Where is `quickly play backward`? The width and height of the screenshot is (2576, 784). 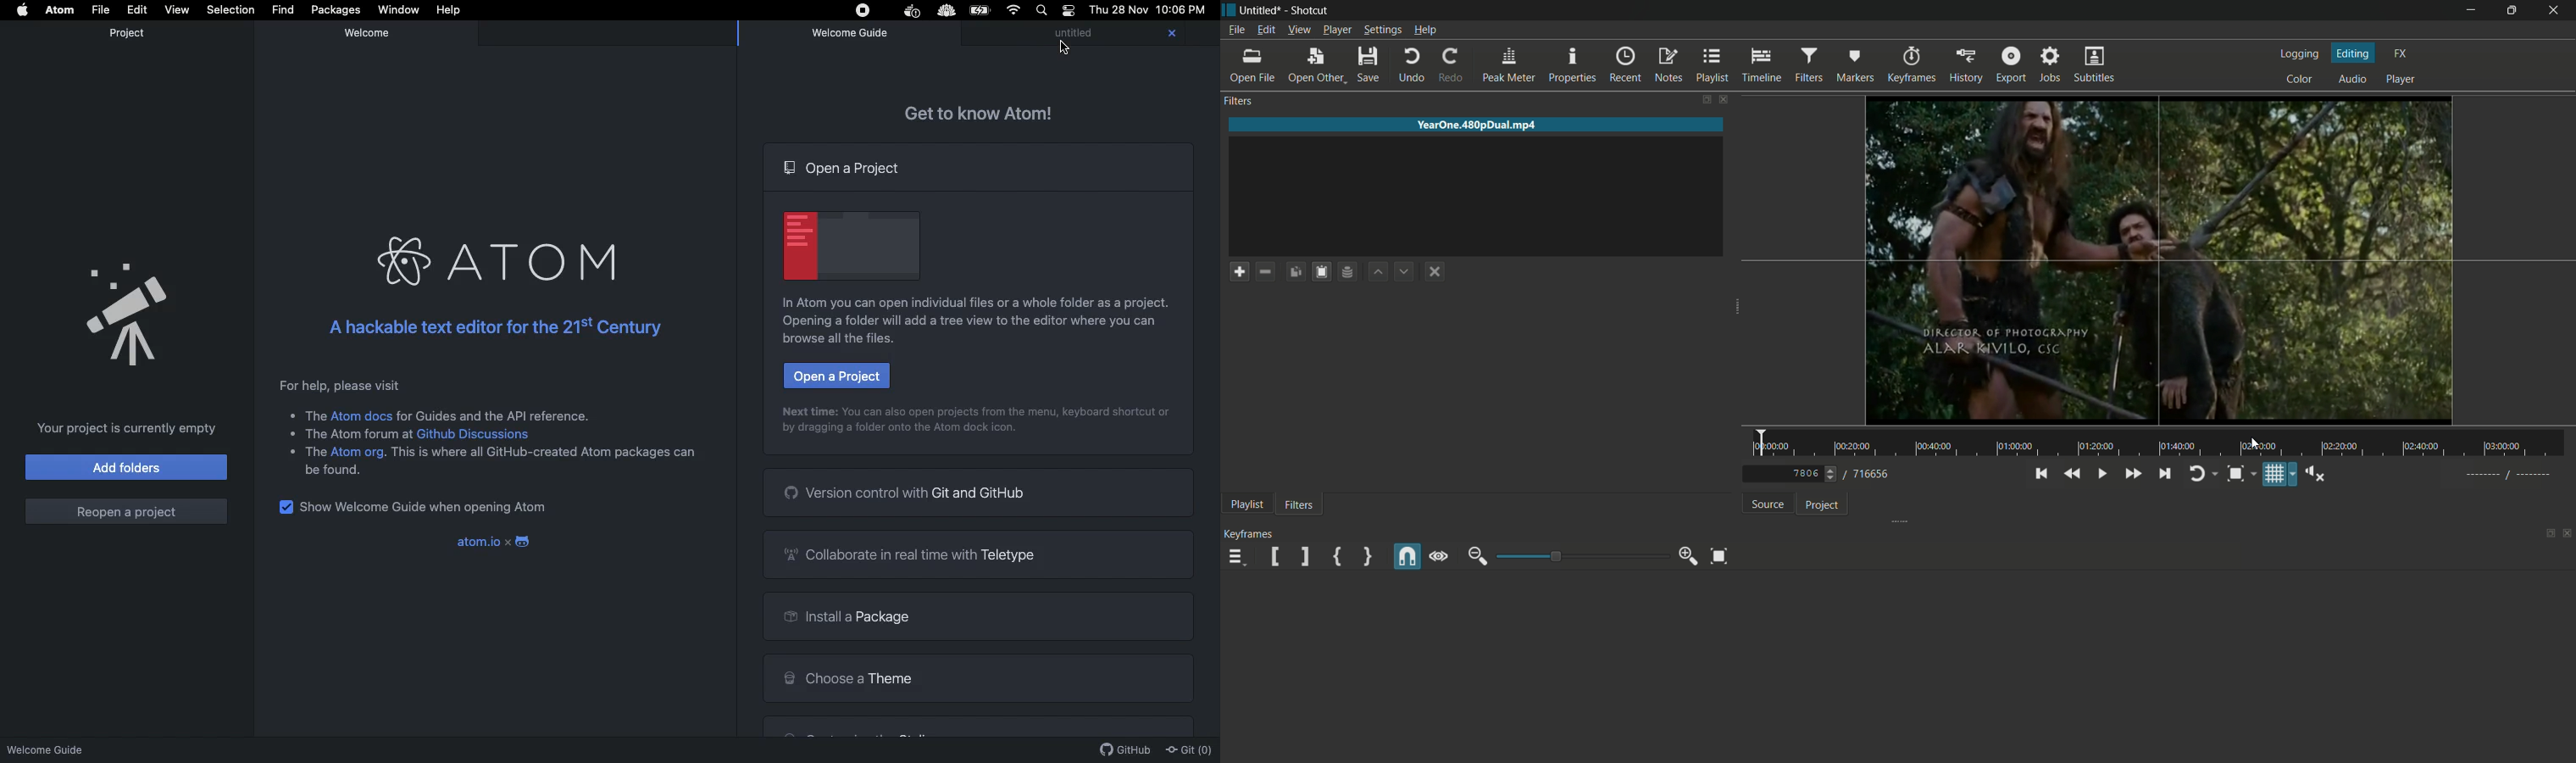 quickly play backward is located at coordinates (2070, 473).